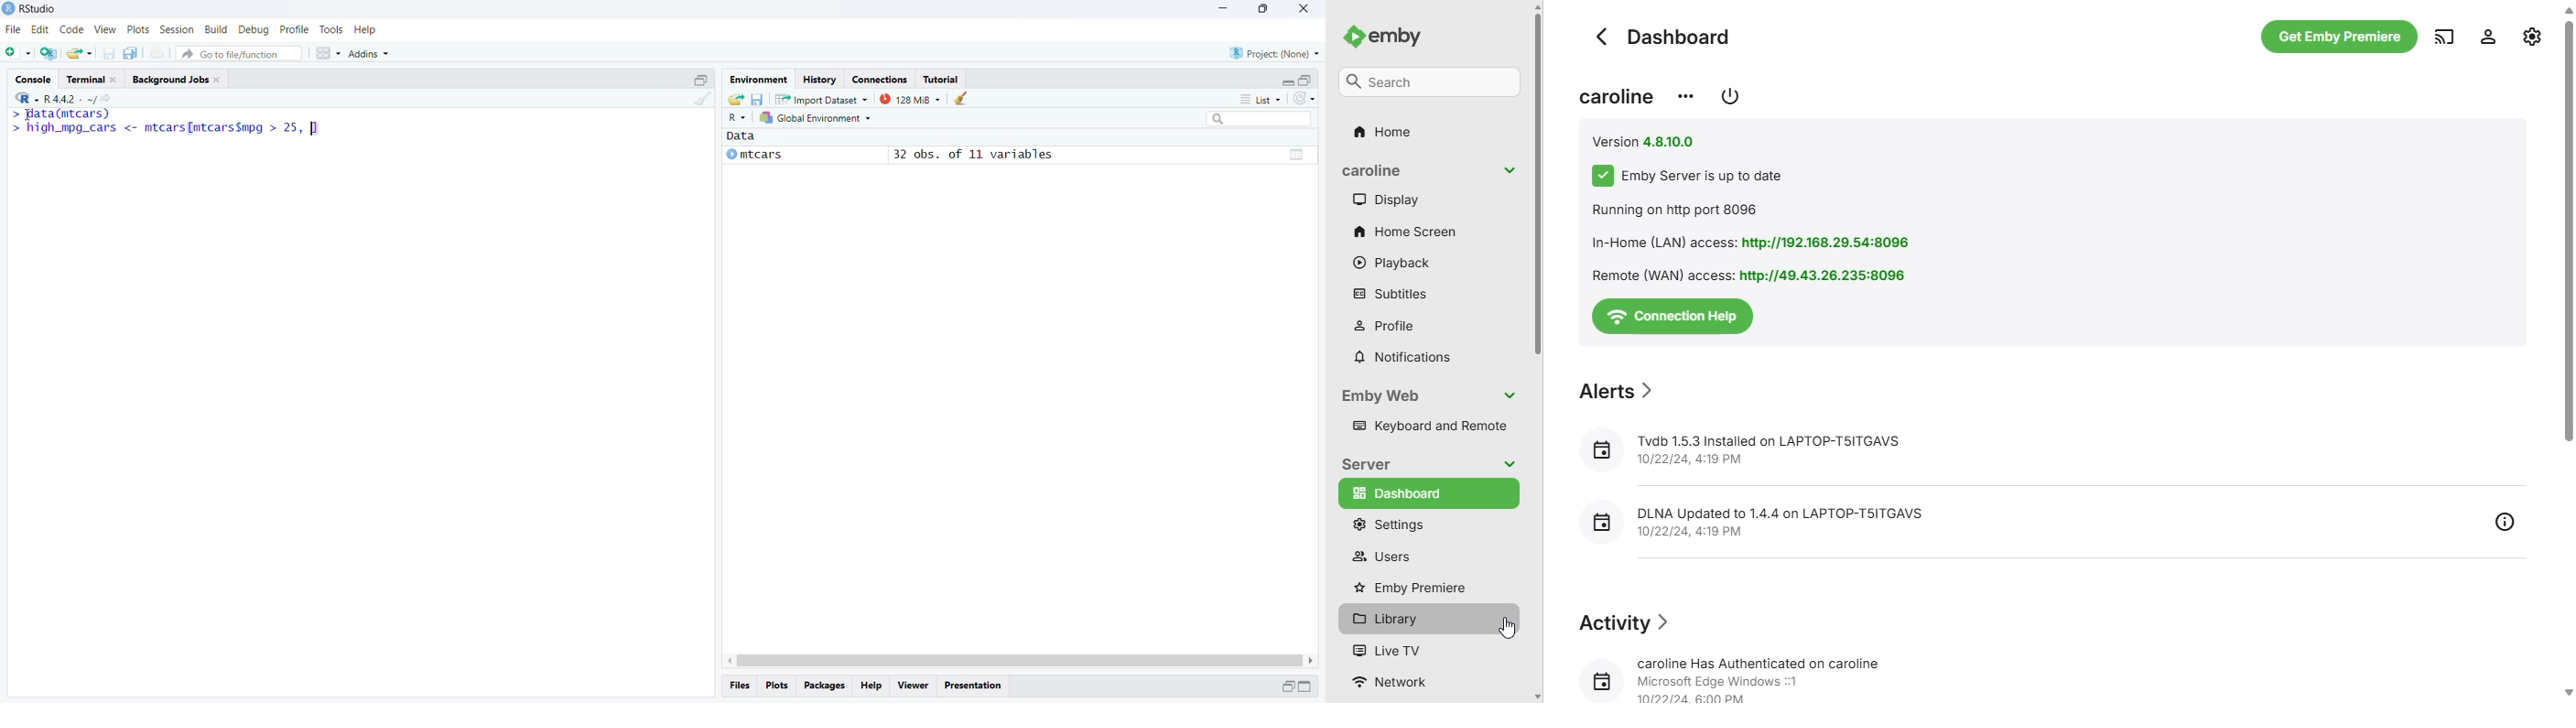 The width and height of the screenshot is (2576, 728). Describe the element at coordinates (93, 77) in the screenshot. I see `Terminal` at that location.